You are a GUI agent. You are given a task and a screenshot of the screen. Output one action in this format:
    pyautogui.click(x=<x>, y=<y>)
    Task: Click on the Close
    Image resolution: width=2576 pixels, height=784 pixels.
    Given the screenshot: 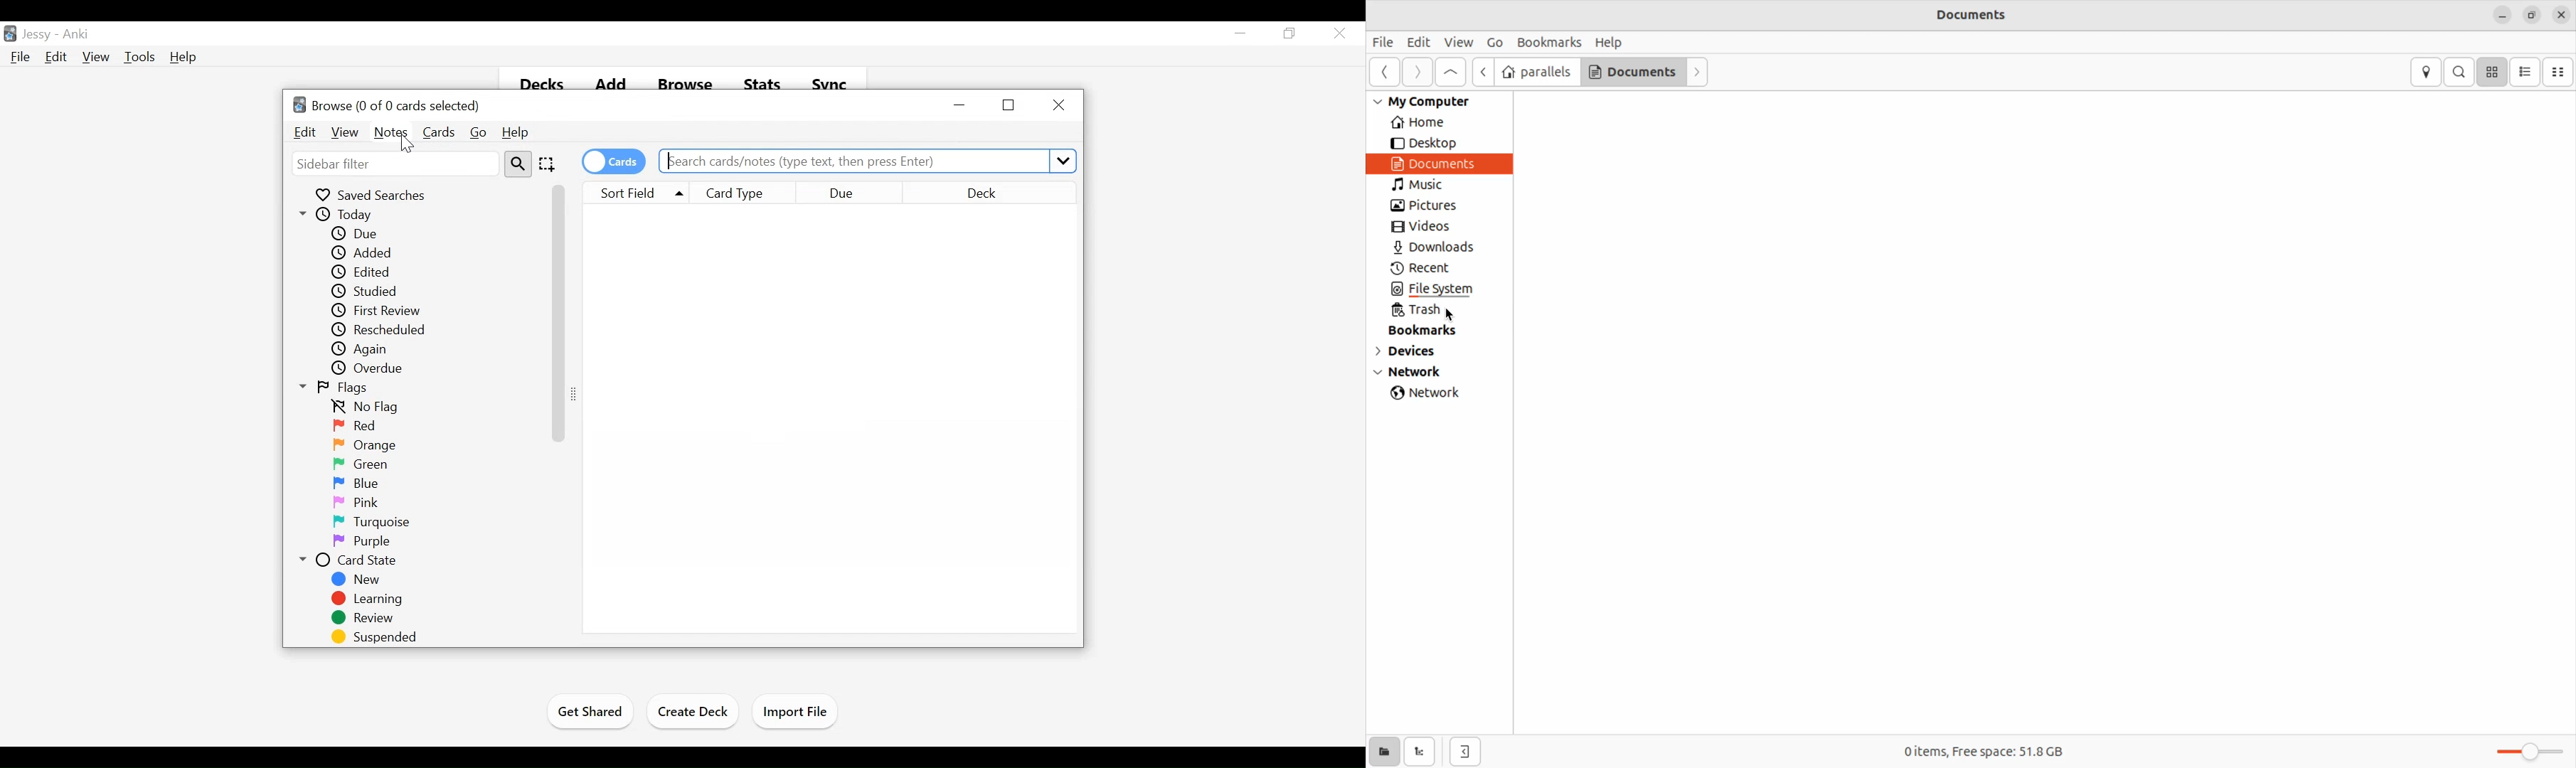 What is the action you would take?
    pyautogui.click(x=1338, y=33)
    